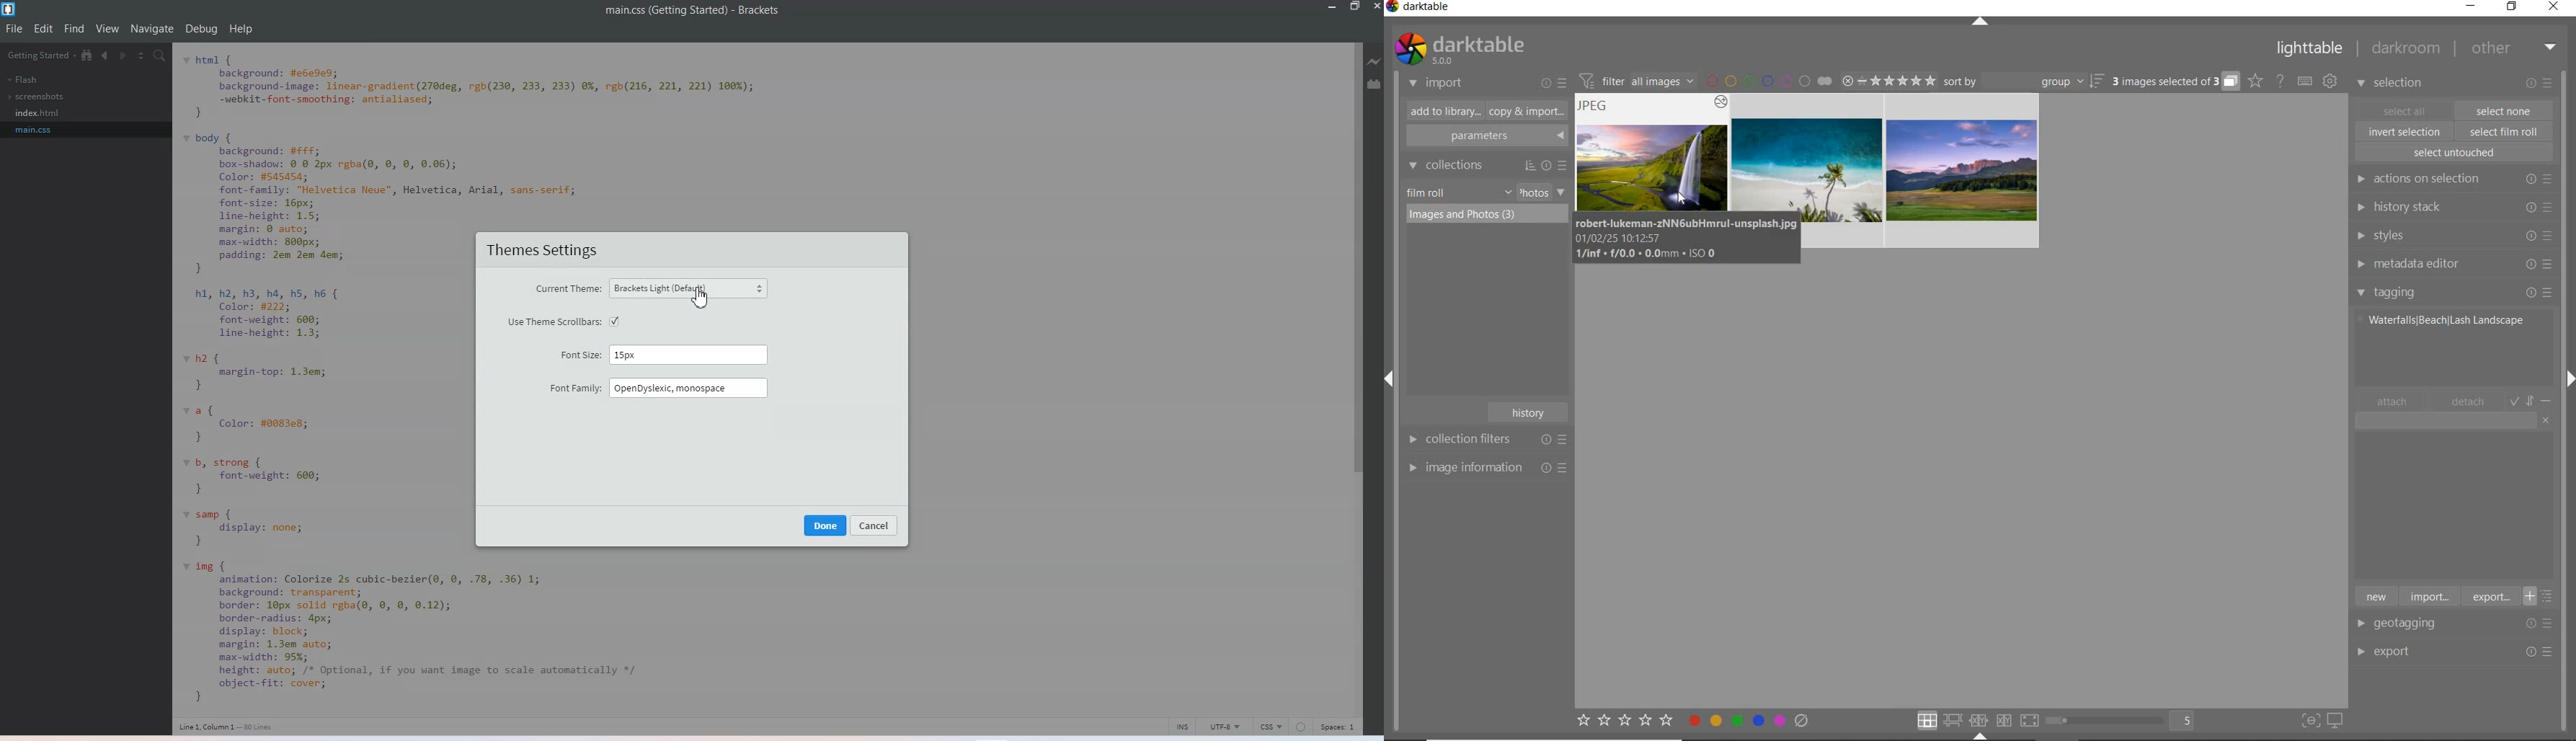 This screenshot has height=756, width=2576. What do you see at coordinates (39, 55) in the screenshot?
I see `Getting Started` at bounding box center [39, 55].